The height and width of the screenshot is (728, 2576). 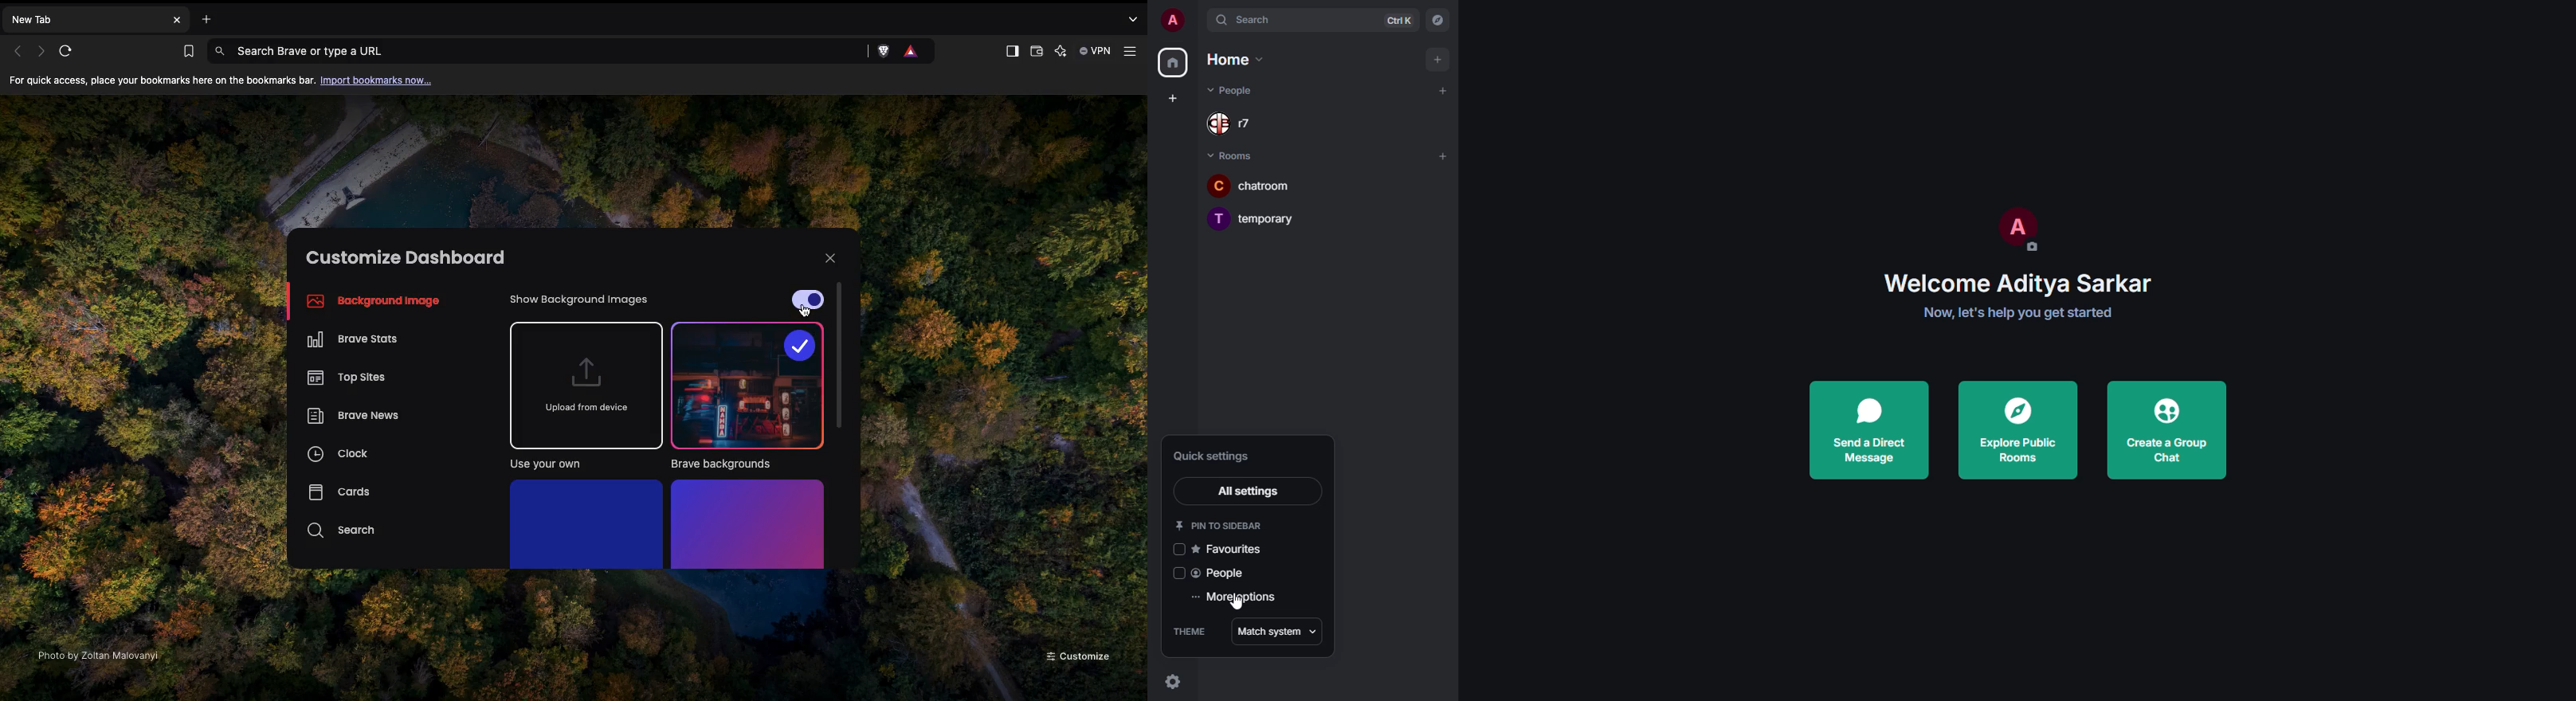 I want to click on profile, so click(x=1170, y=22).